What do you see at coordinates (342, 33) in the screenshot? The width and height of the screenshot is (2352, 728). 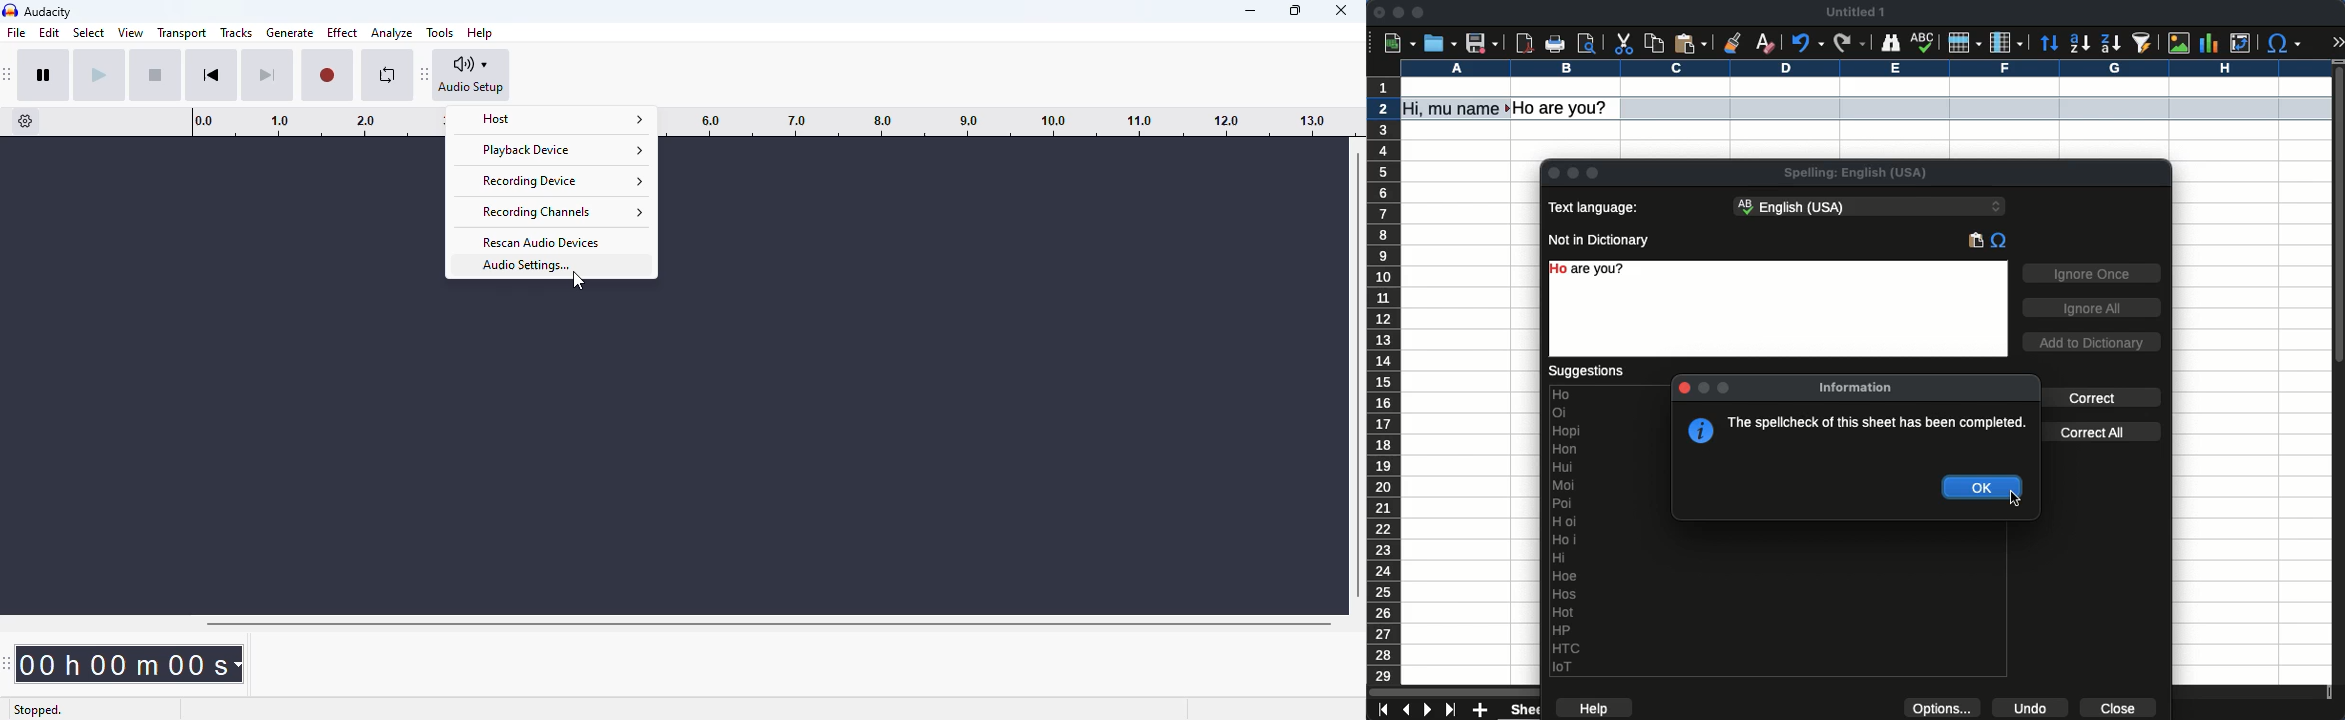 I see `effect` at bounding box center [342, 33].